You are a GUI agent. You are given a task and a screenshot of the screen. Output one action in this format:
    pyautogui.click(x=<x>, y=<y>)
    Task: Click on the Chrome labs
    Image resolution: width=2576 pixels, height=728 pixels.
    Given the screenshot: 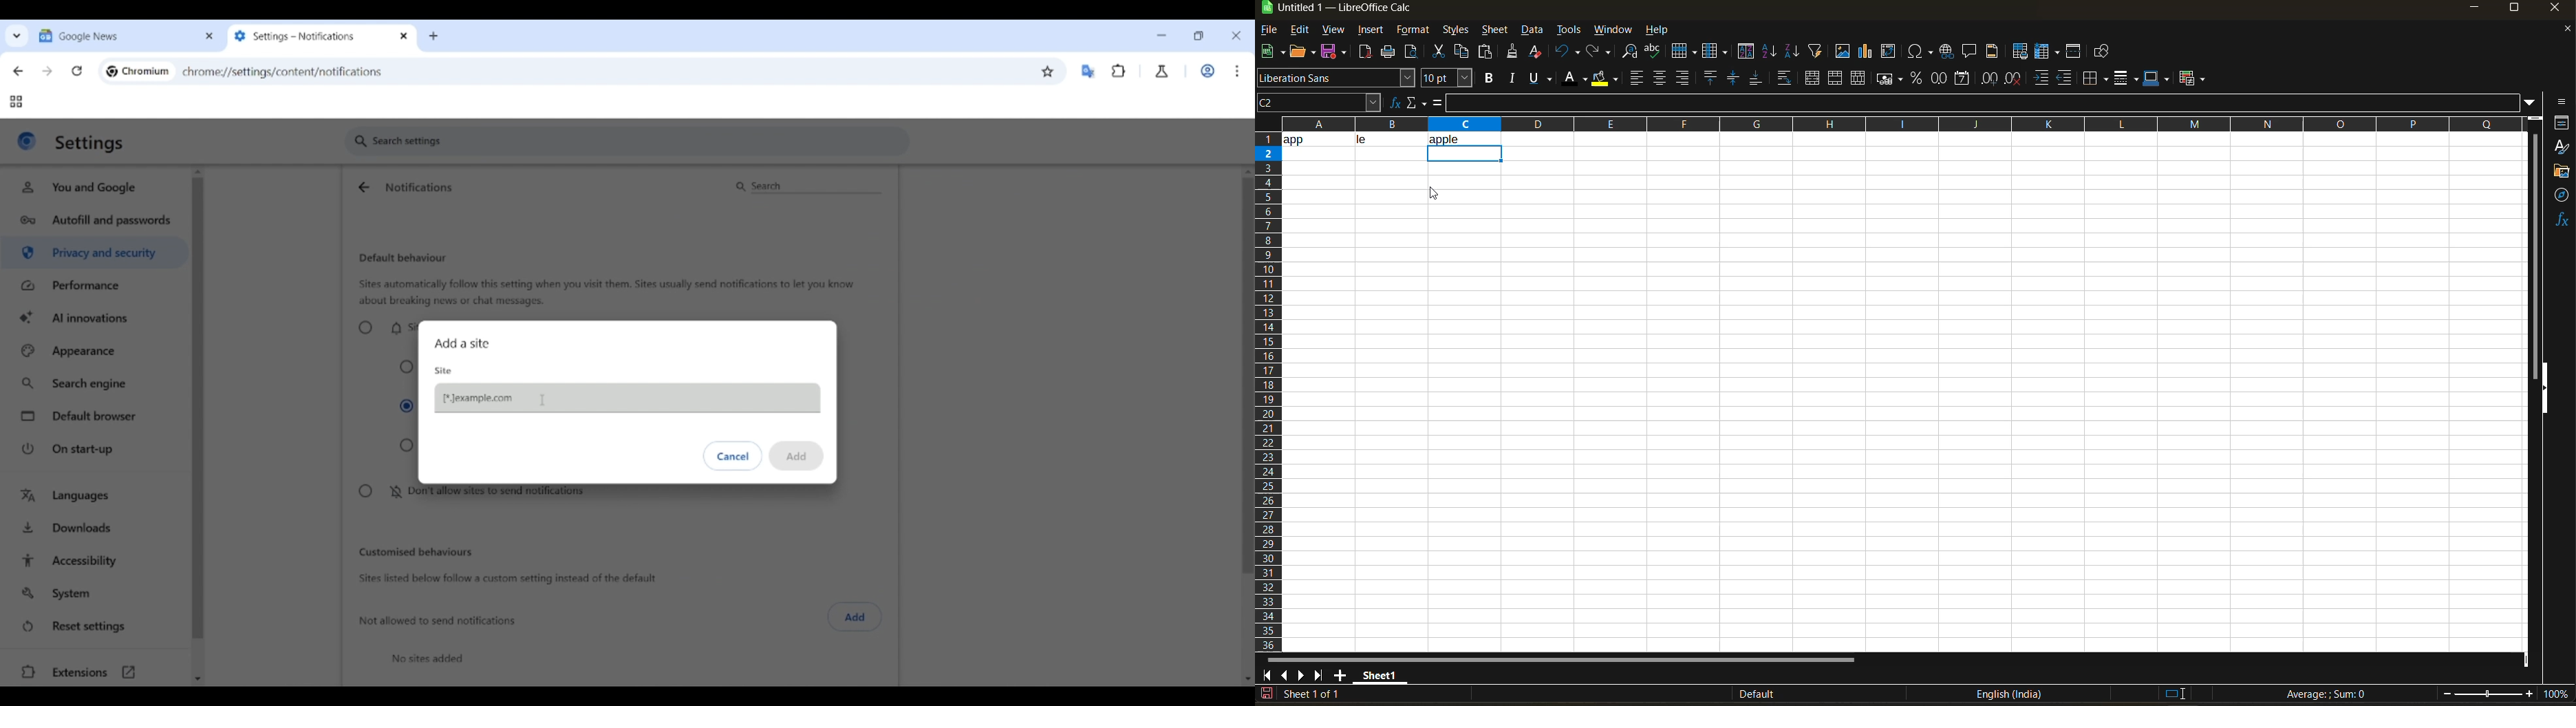 What is the action you would take?
    pyautogui.click(x=1162, y=71)
    